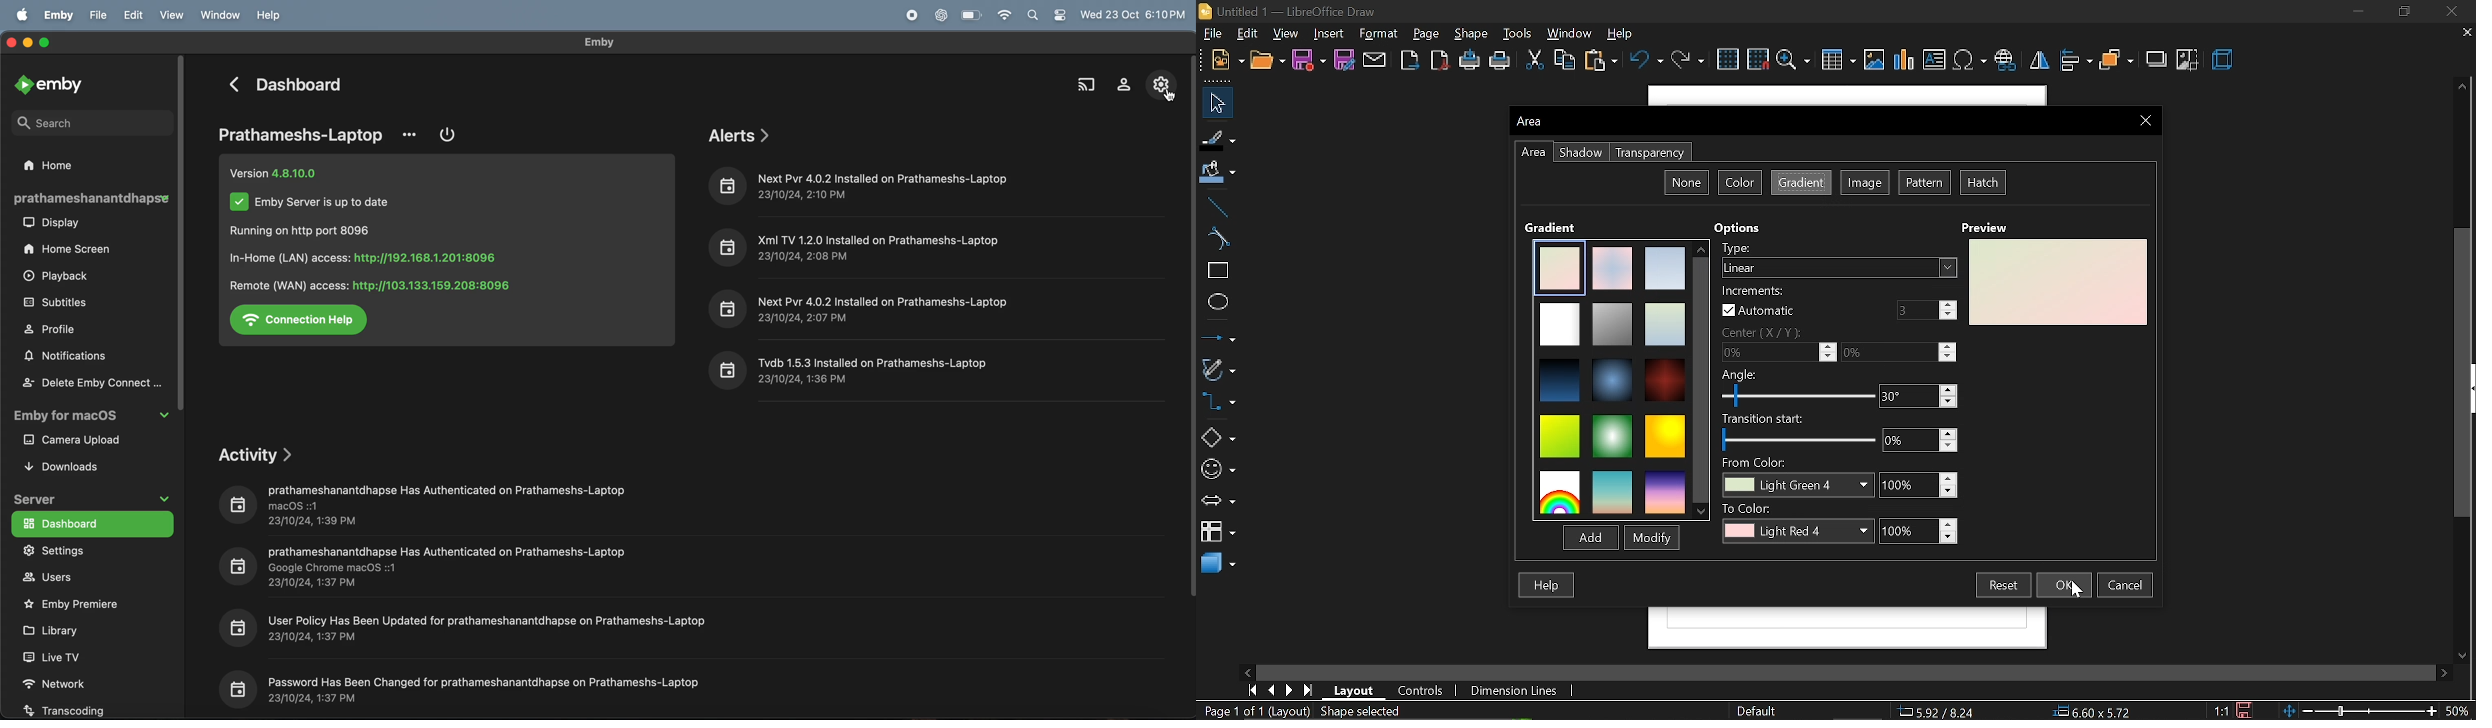  What do you see at coordinates (1758, 61) in the screenshot?
I see `snap to grid` at bounding box center [1758, 61].